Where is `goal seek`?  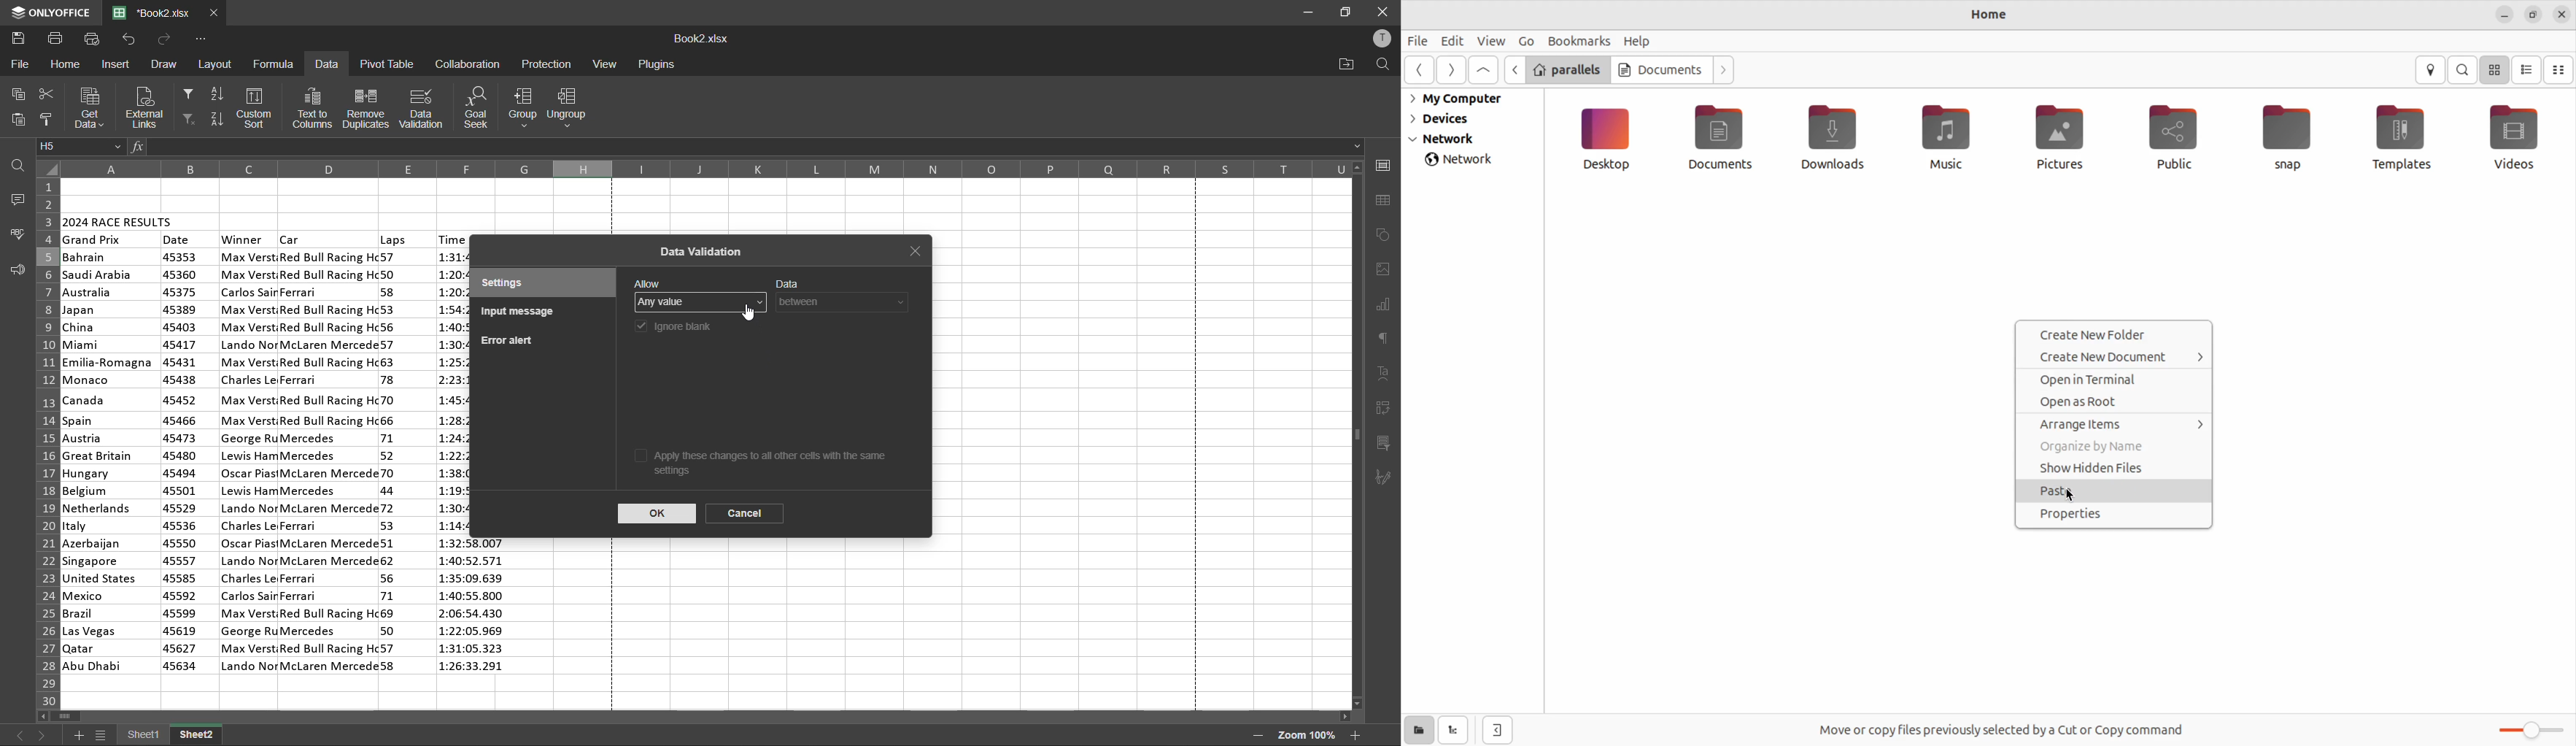 goal seek is located at coordinates (480, 106).